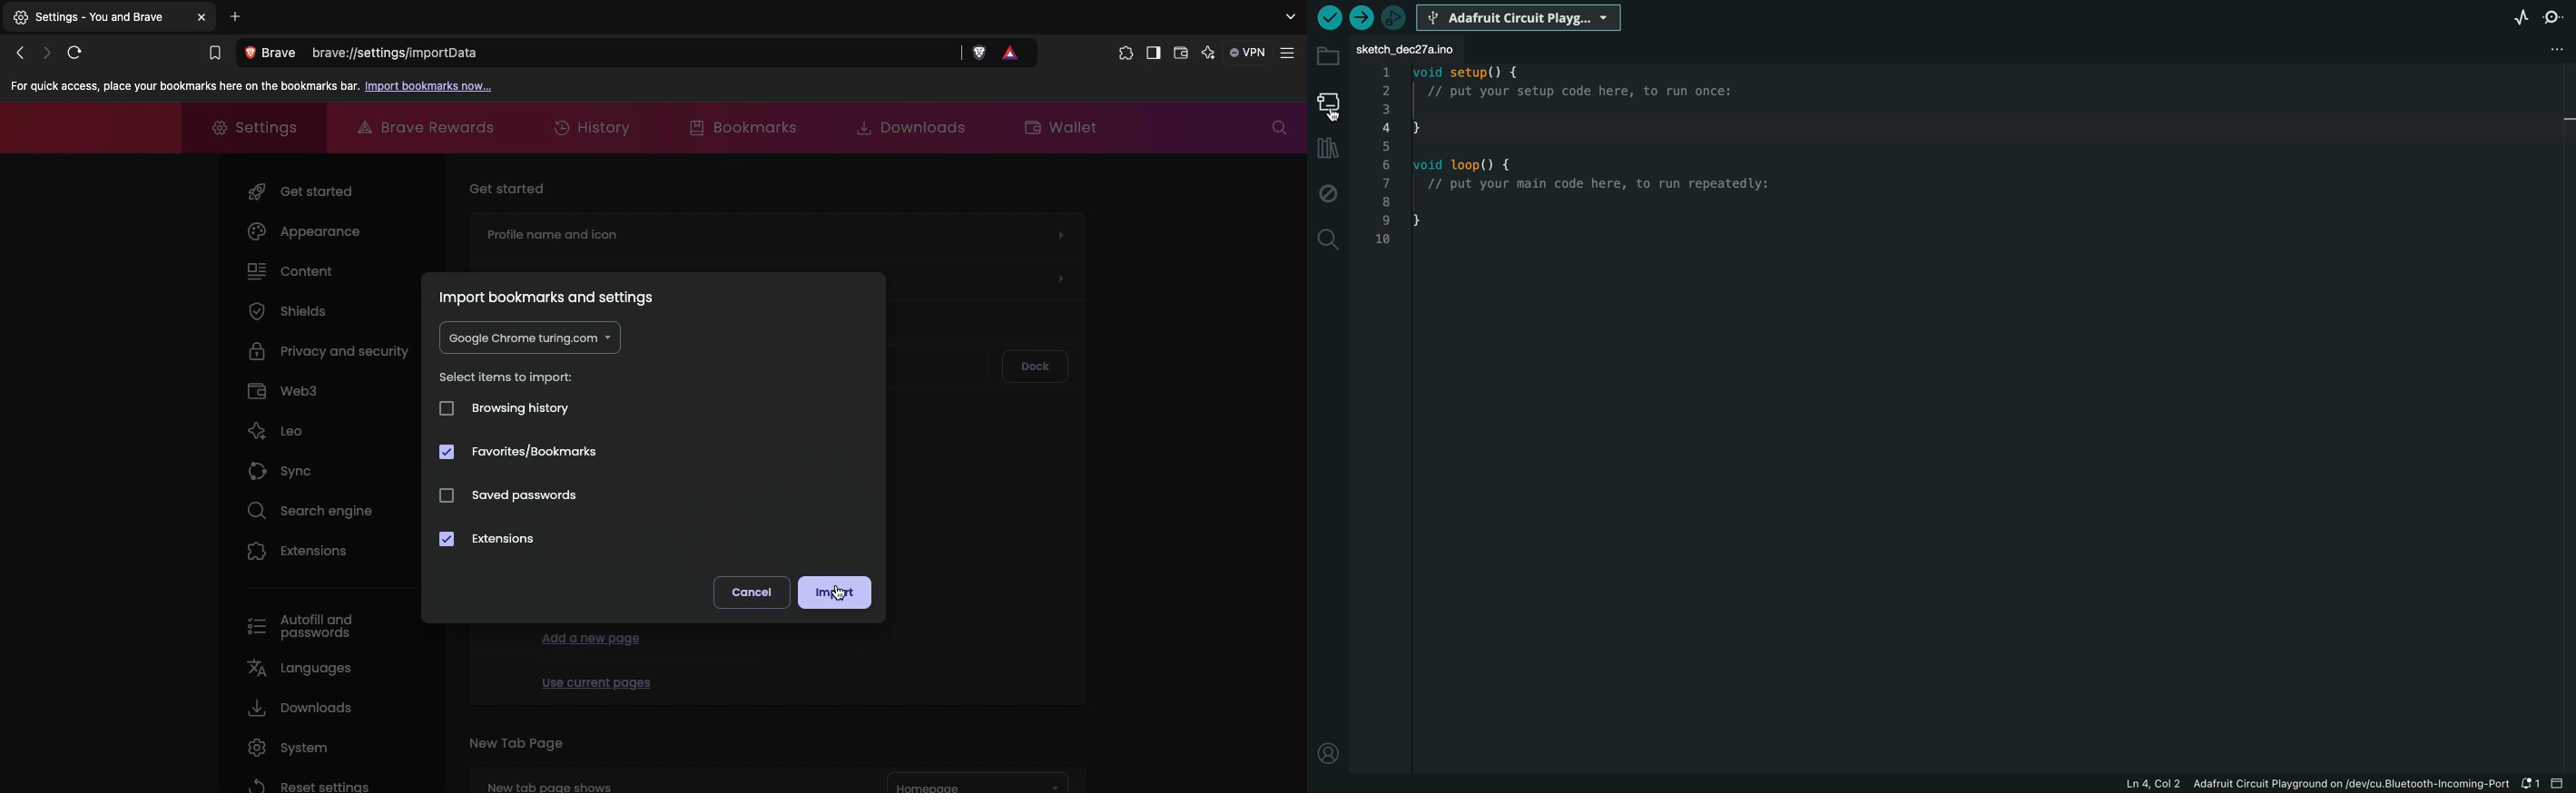  I want to click on VPN, so click(1249, 52).